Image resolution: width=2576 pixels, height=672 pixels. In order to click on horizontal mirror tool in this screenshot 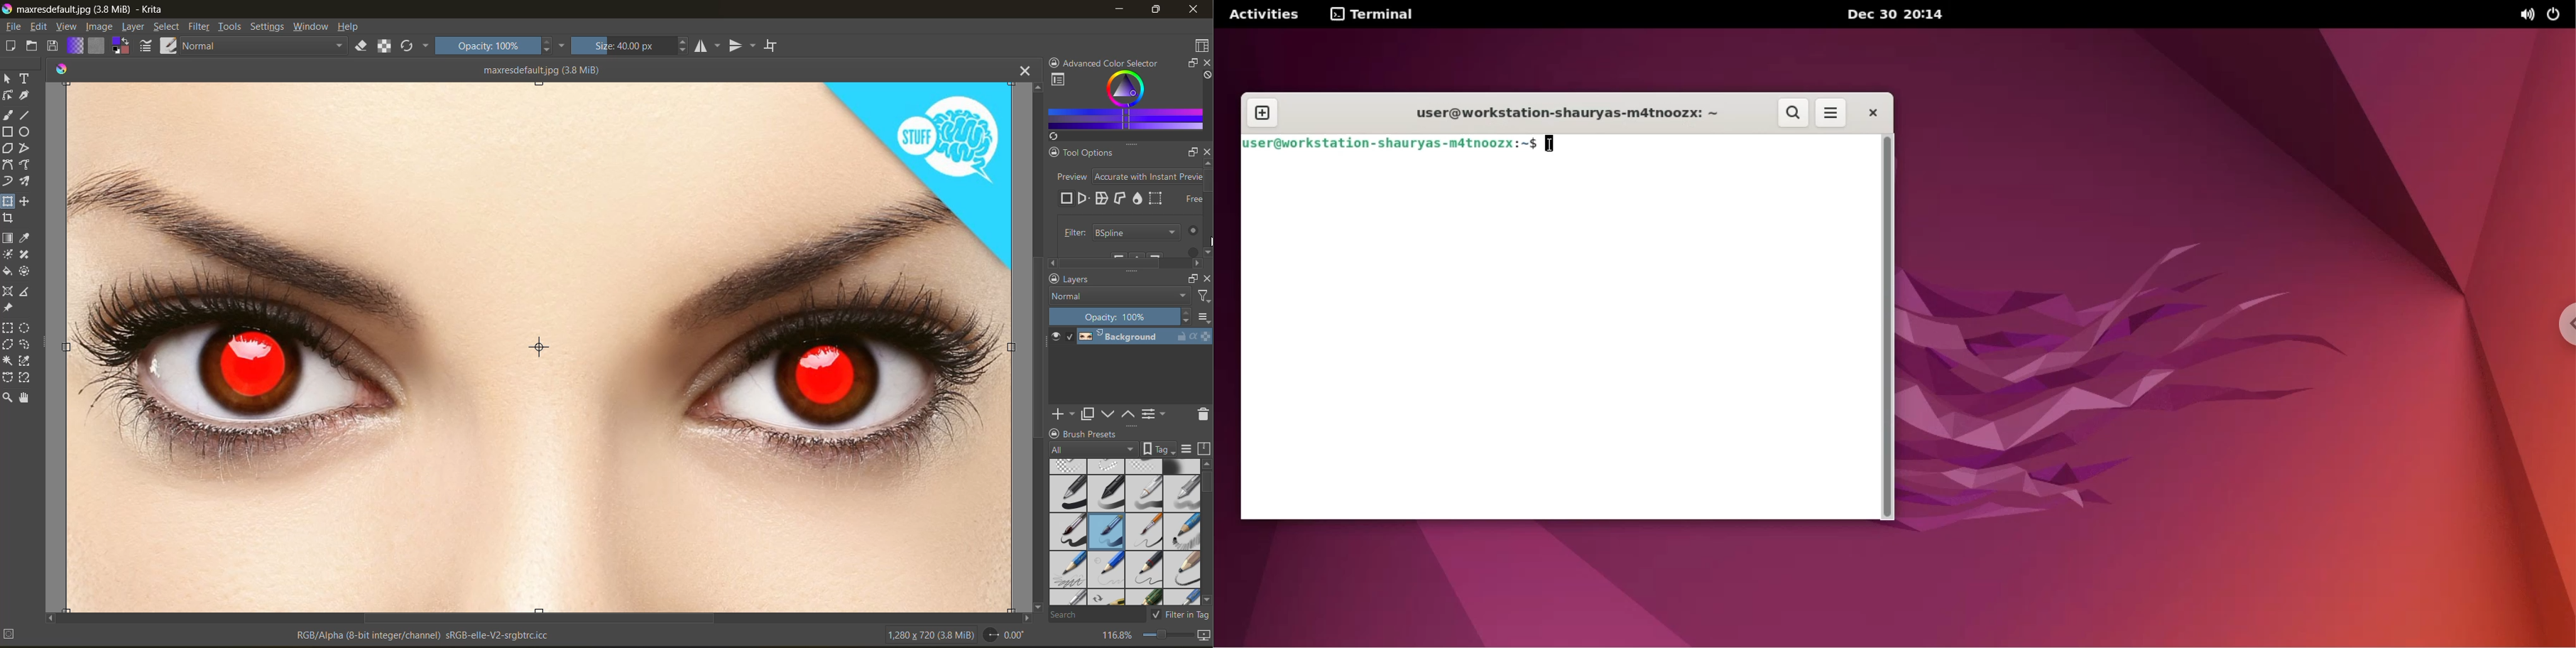, I will do `click(710, 47)`.